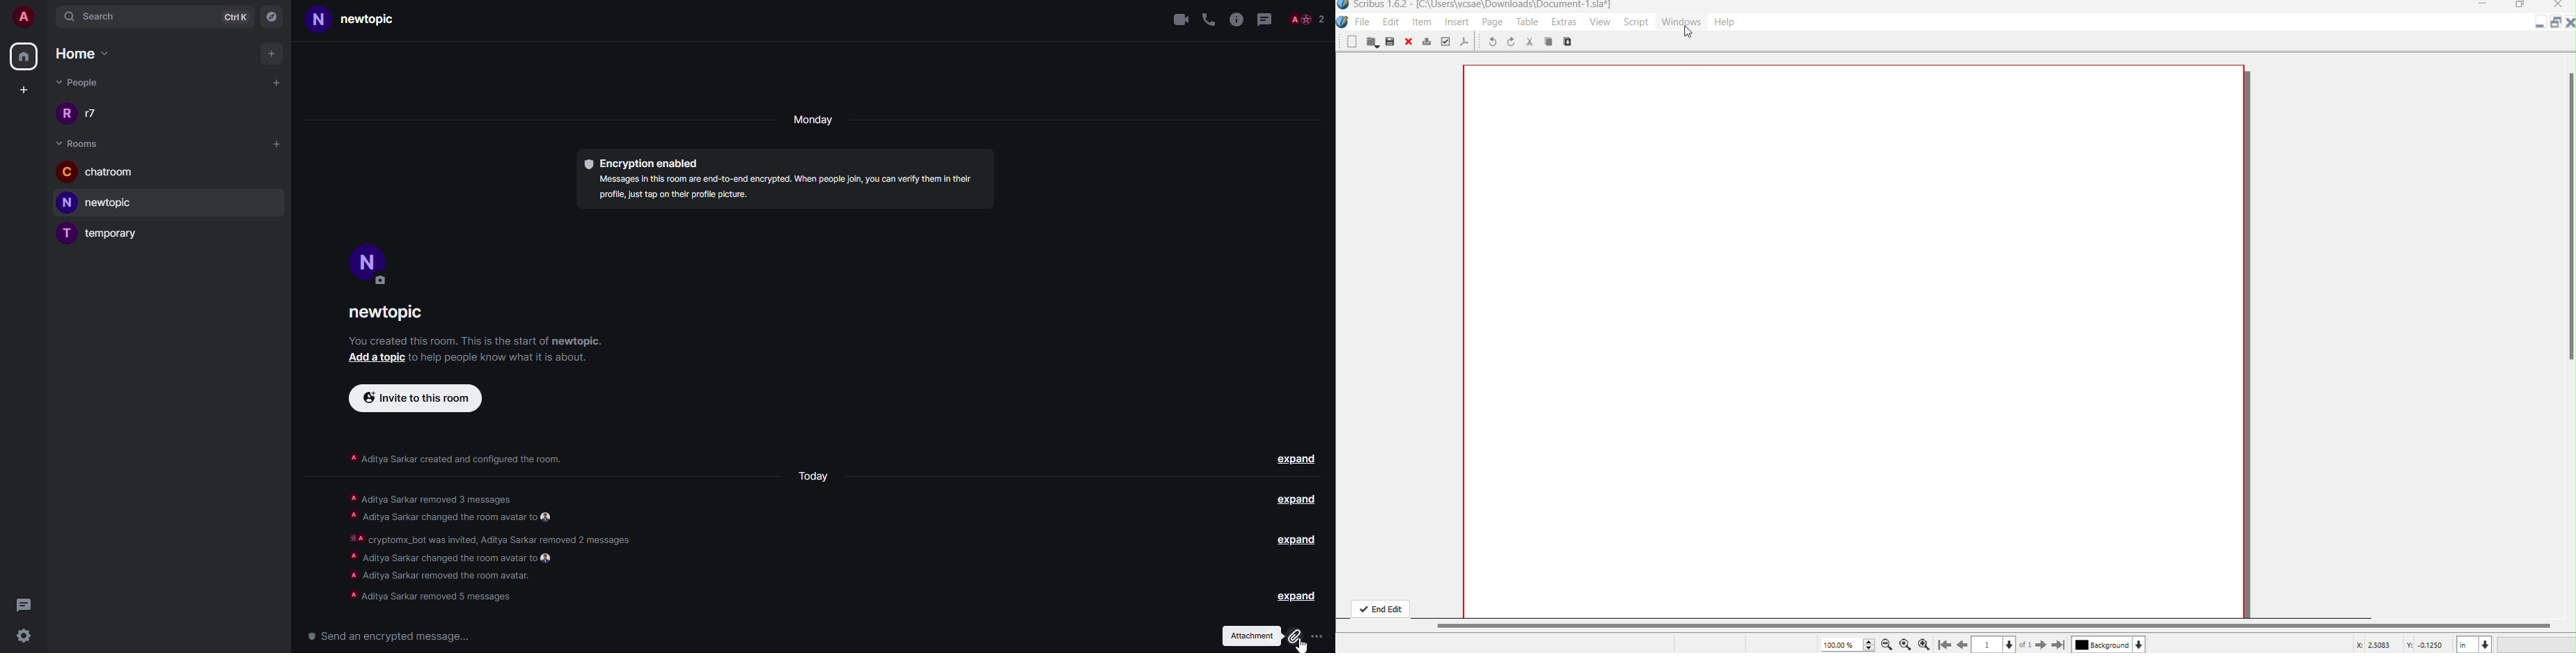 The height and width of the screenshot is (672, 2576). I want to click on 100%, so click(1848, 644).